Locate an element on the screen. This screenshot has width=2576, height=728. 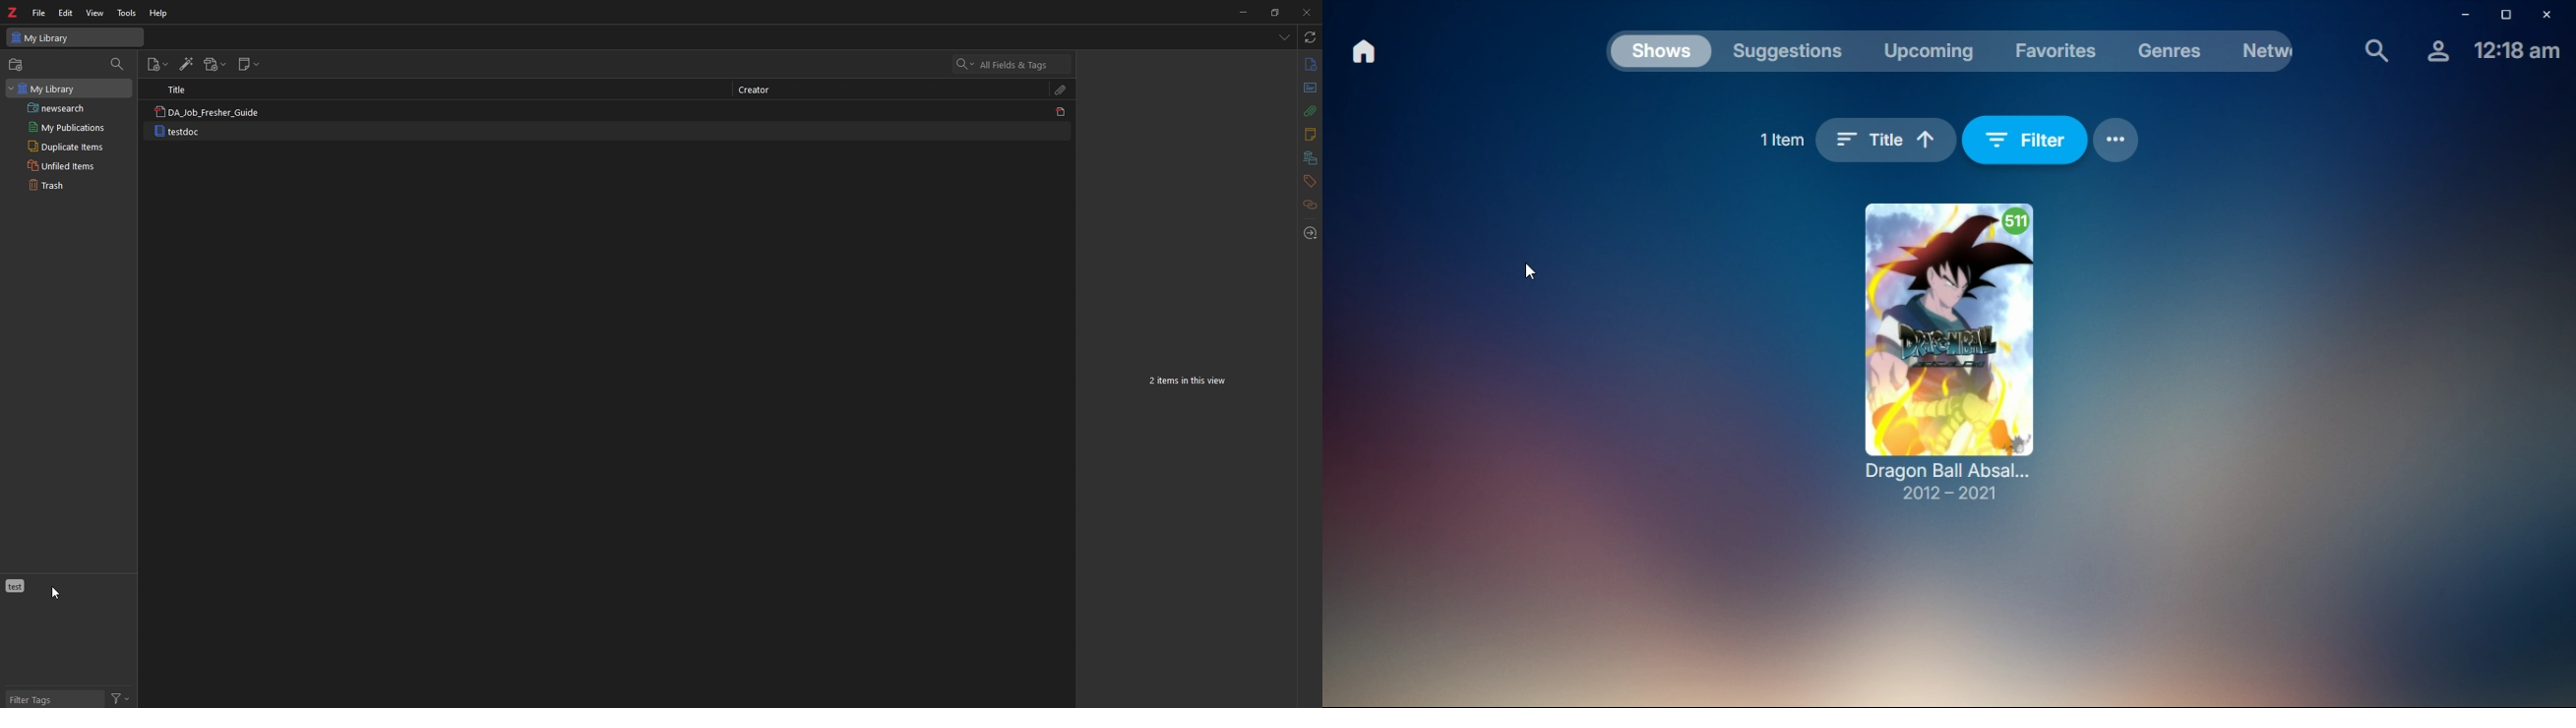
pdf is located at coordinates (1061, 112).